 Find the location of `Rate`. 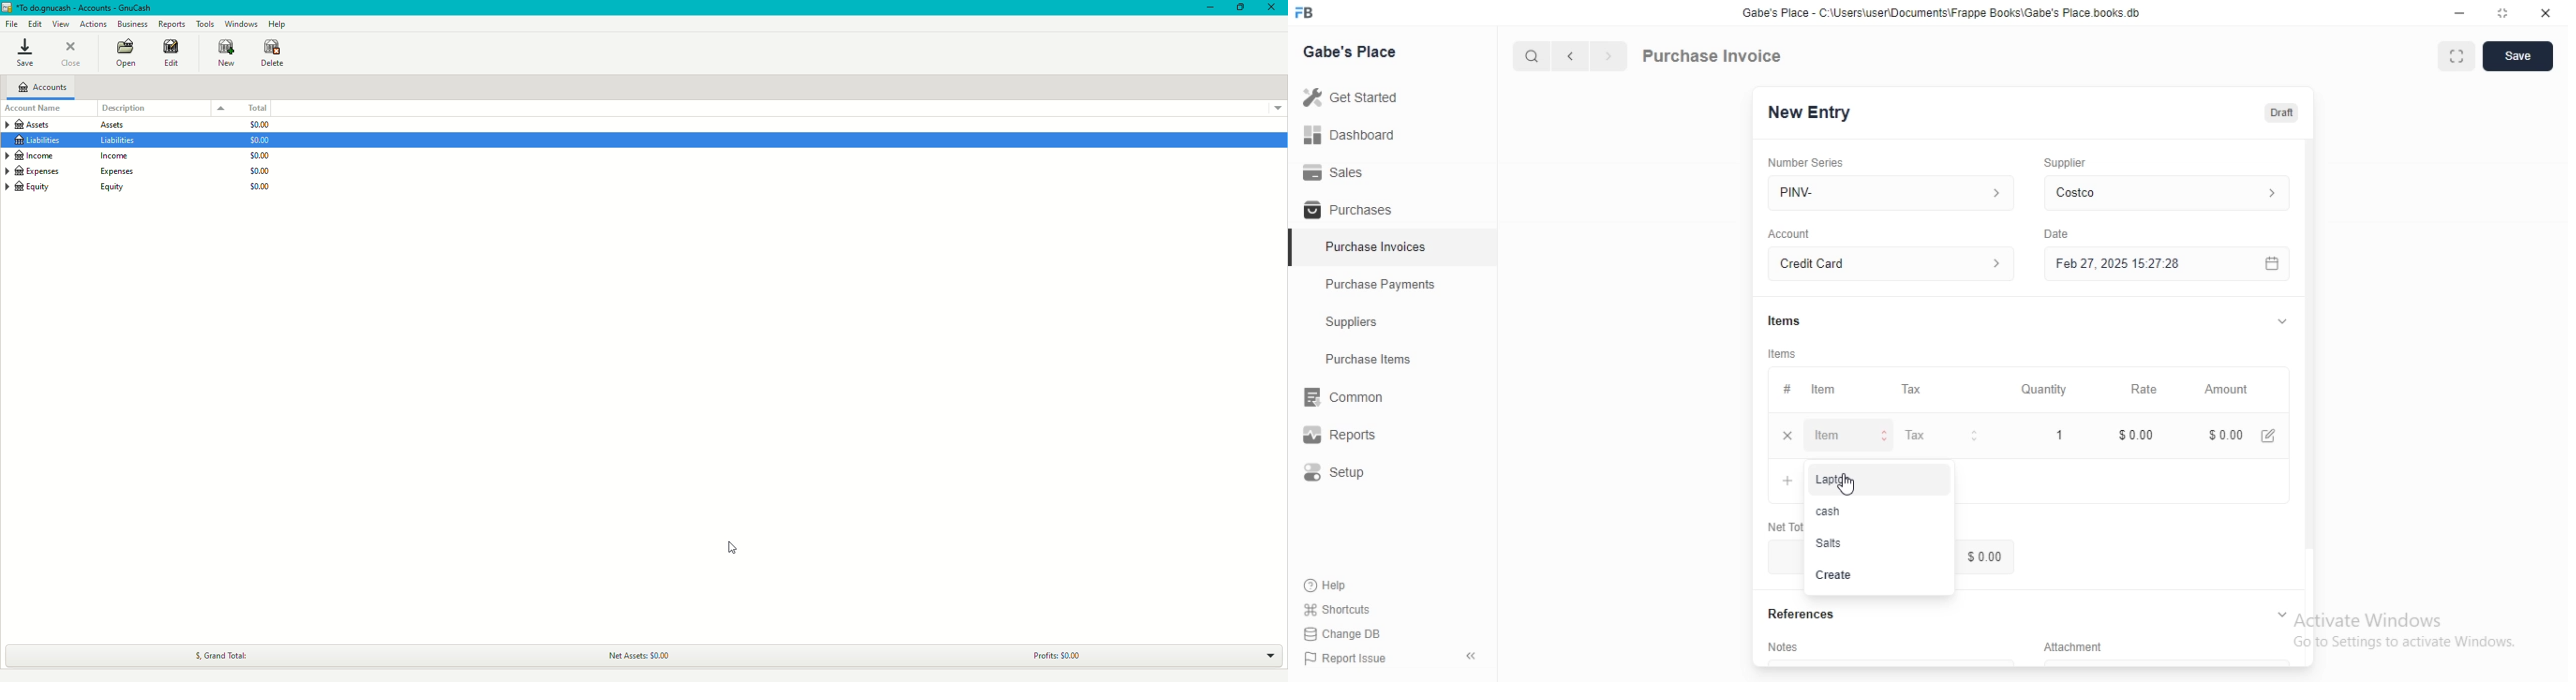

Rate is located at coordinates (2129, 389).